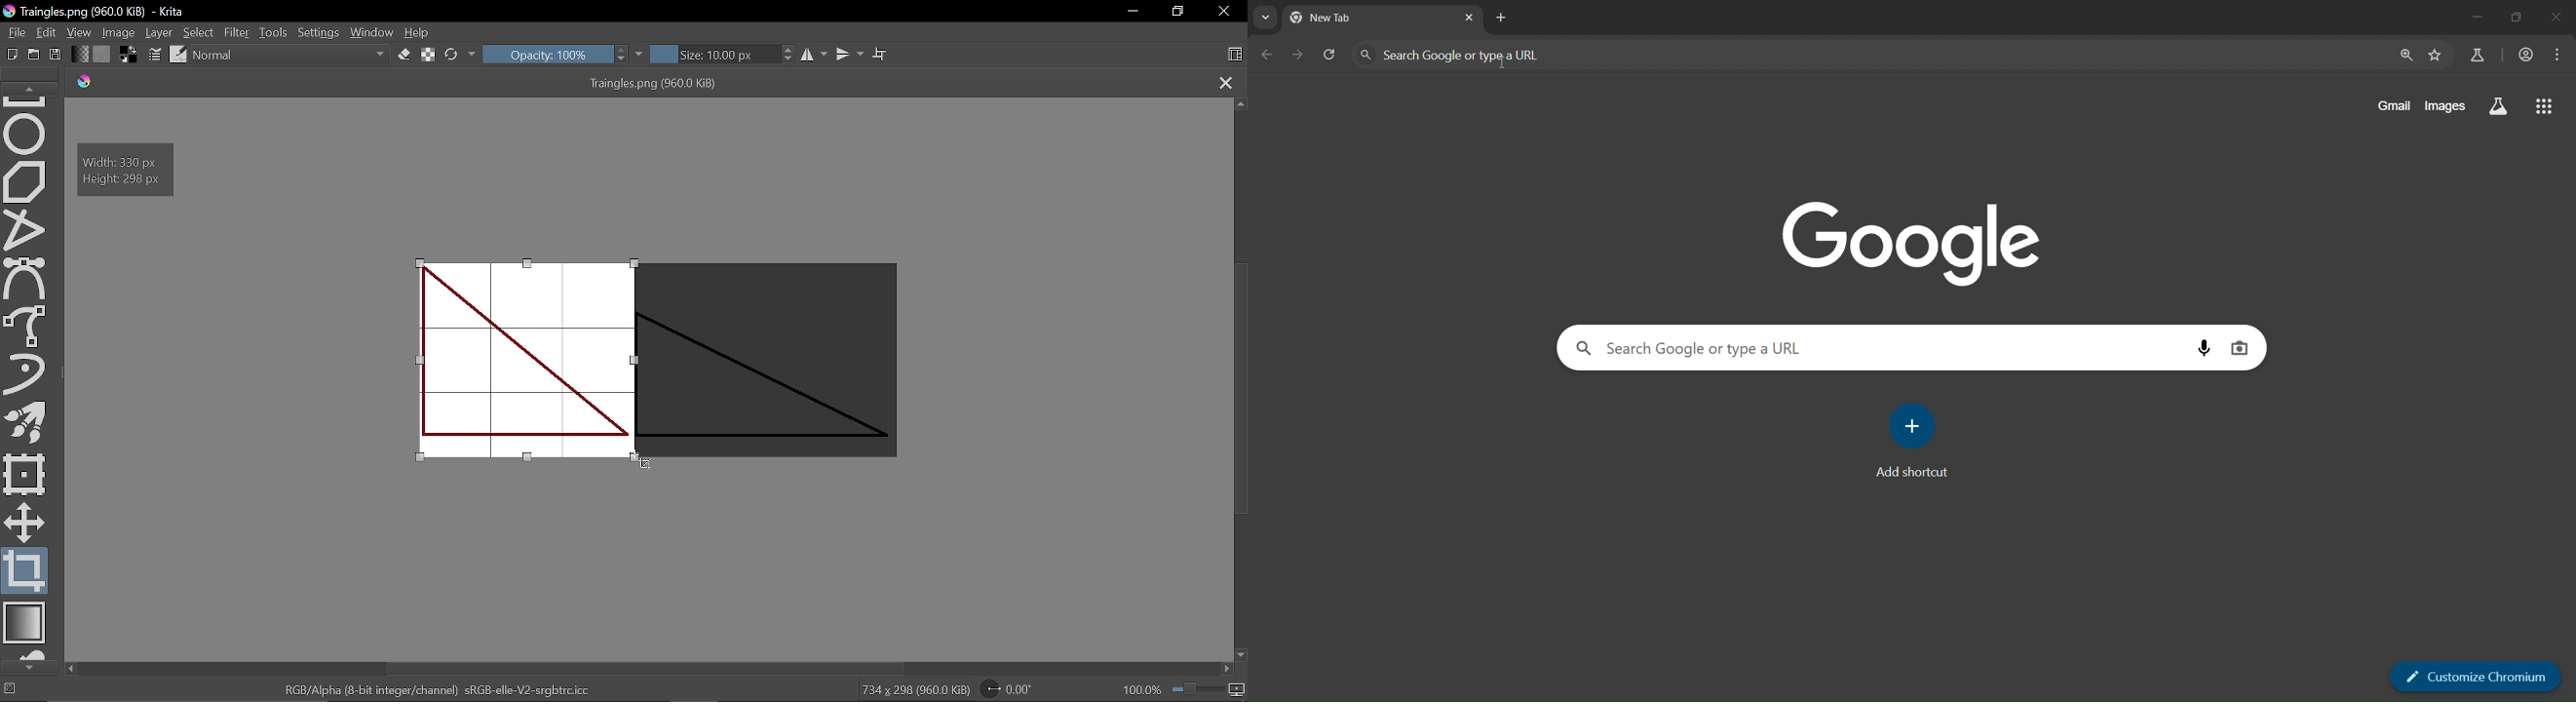  Describe the element at coordinates (28, 668) in the screenshot. I see `Move down in tools` at that location.